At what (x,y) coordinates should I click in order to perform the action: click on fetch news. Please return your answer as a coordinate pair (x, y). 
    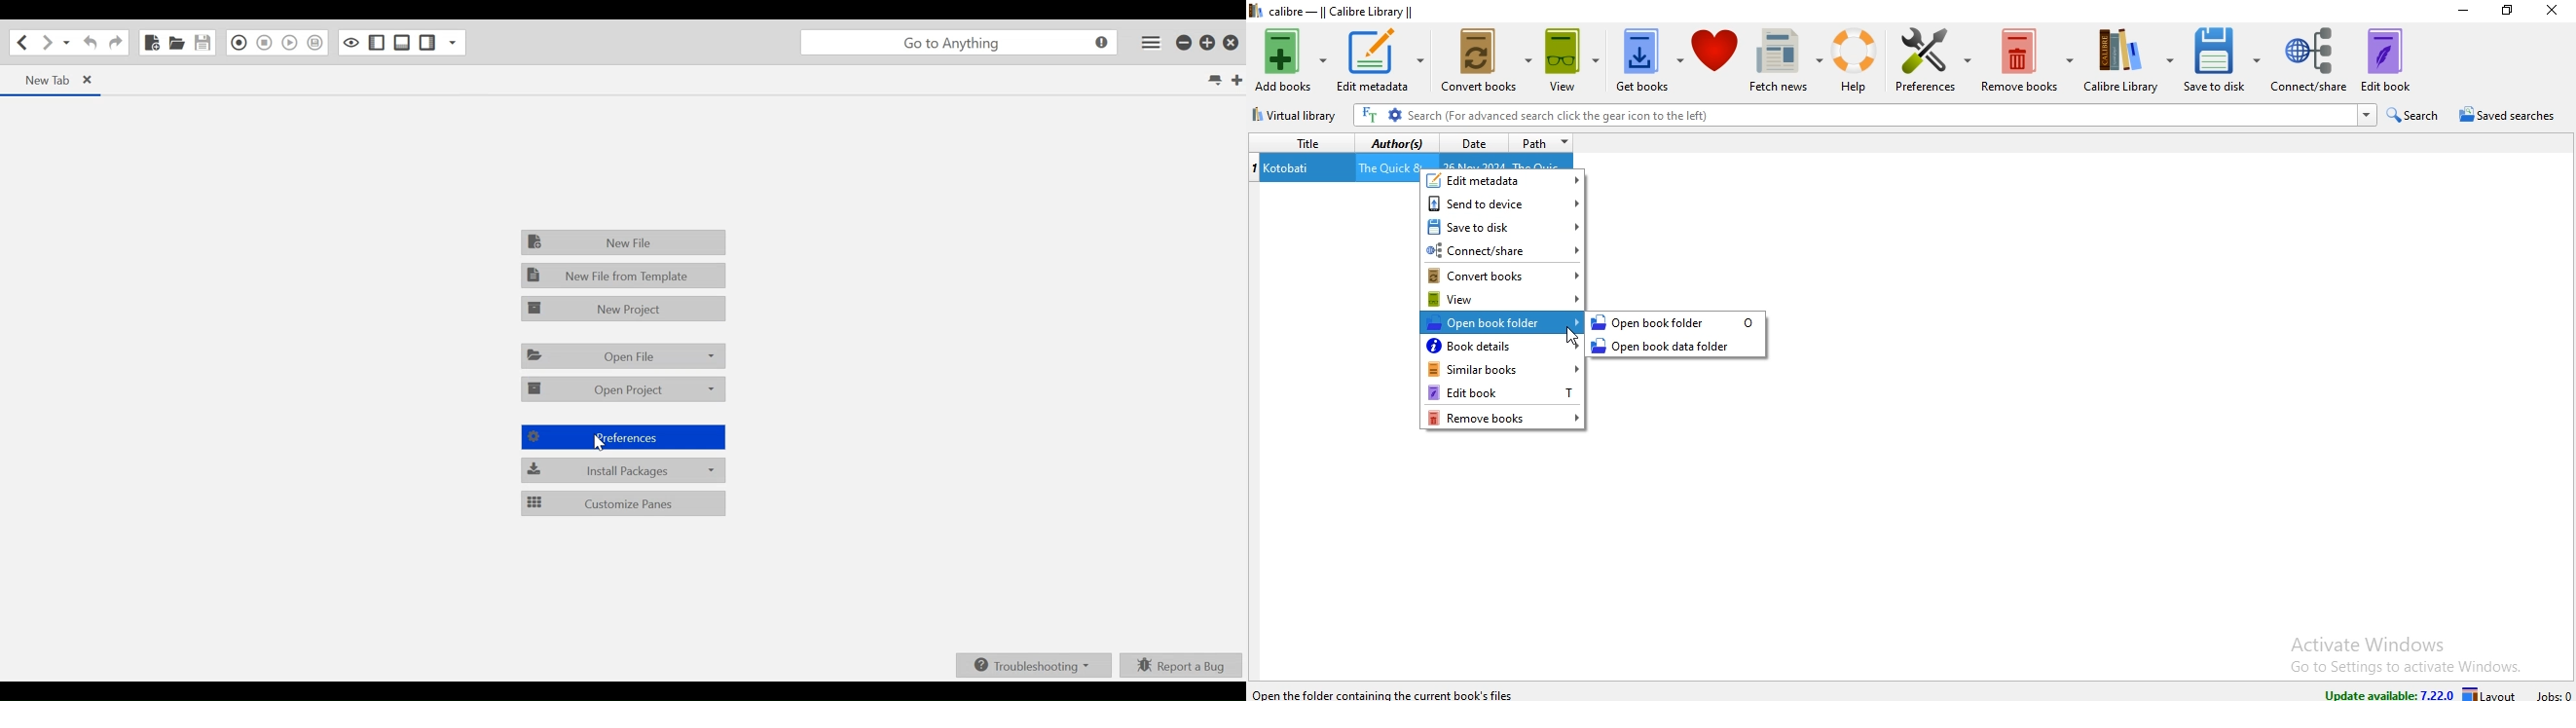
    Looking at the image, I should click on (1785, 58).